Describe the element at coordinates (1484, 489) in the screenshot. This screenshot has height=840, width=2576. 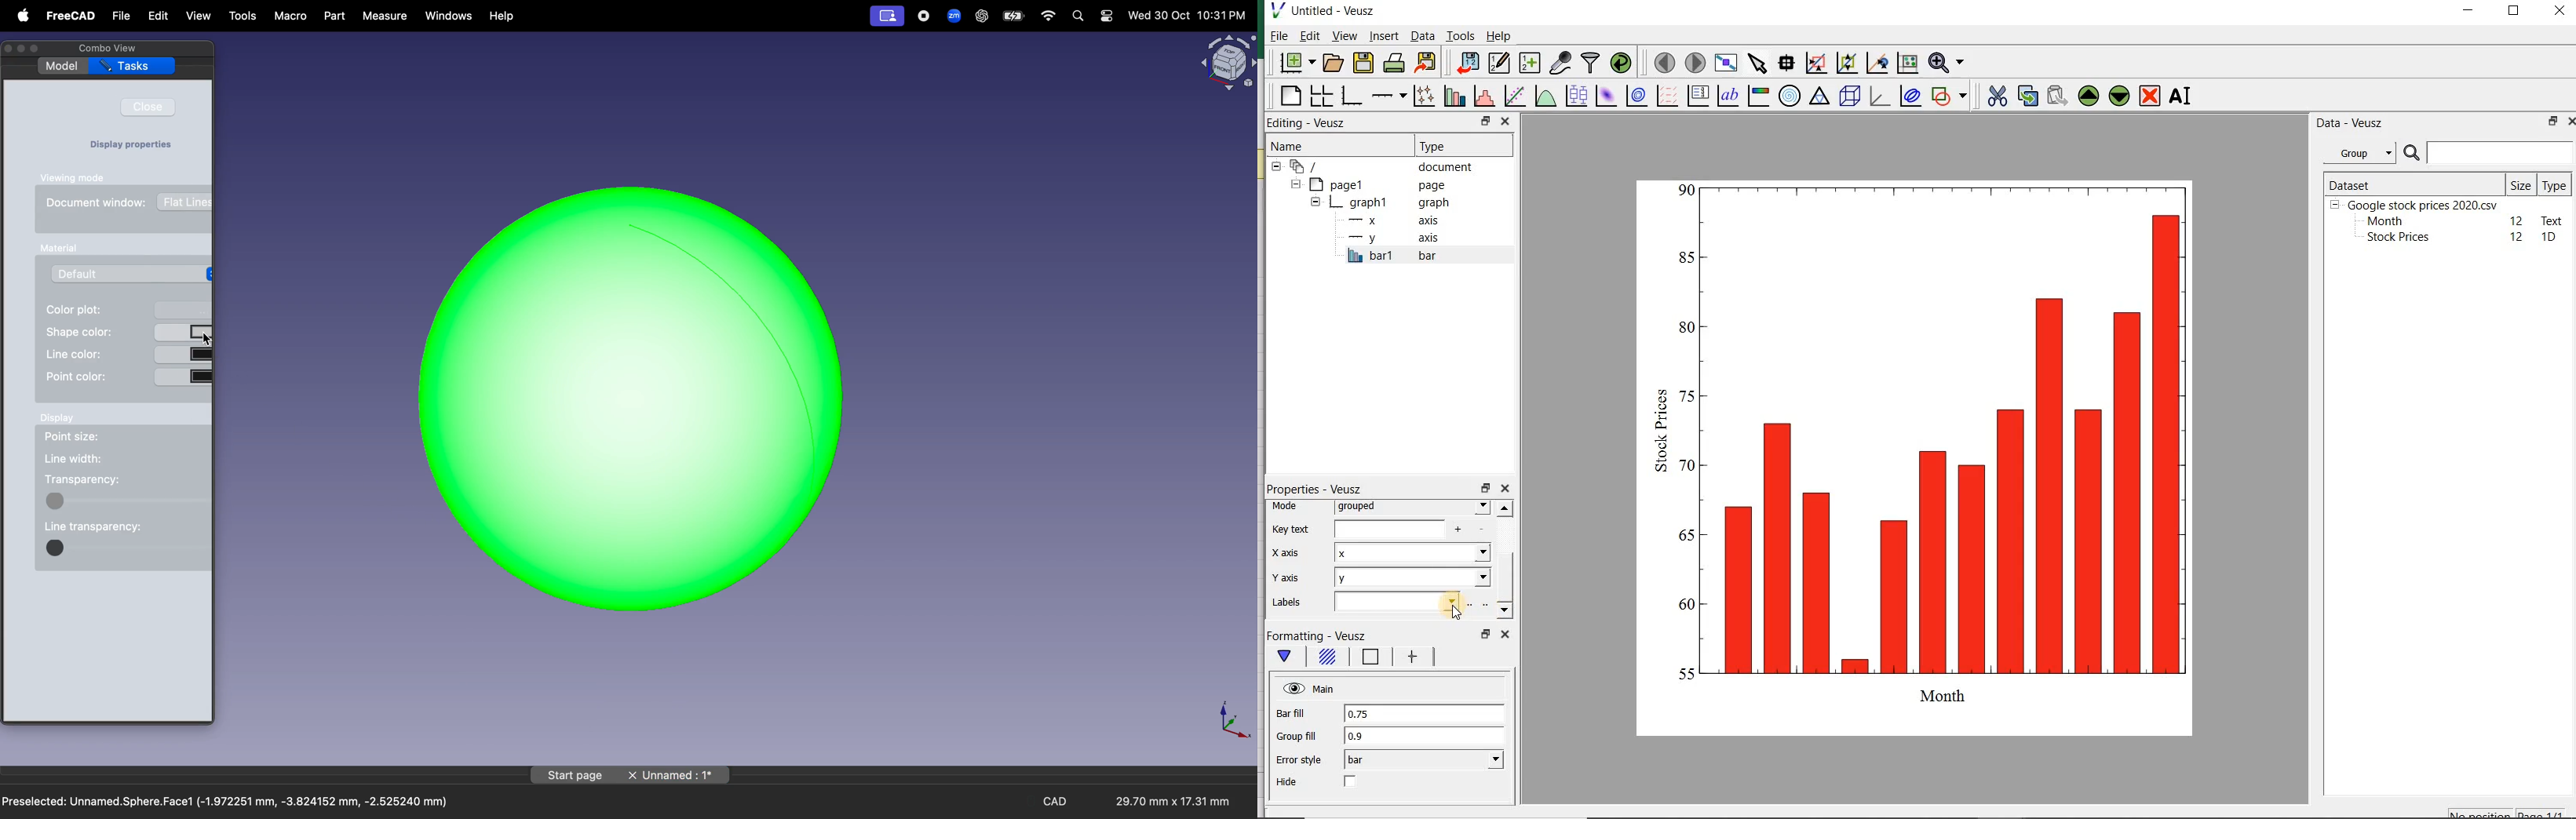
I see `restore` at that location.